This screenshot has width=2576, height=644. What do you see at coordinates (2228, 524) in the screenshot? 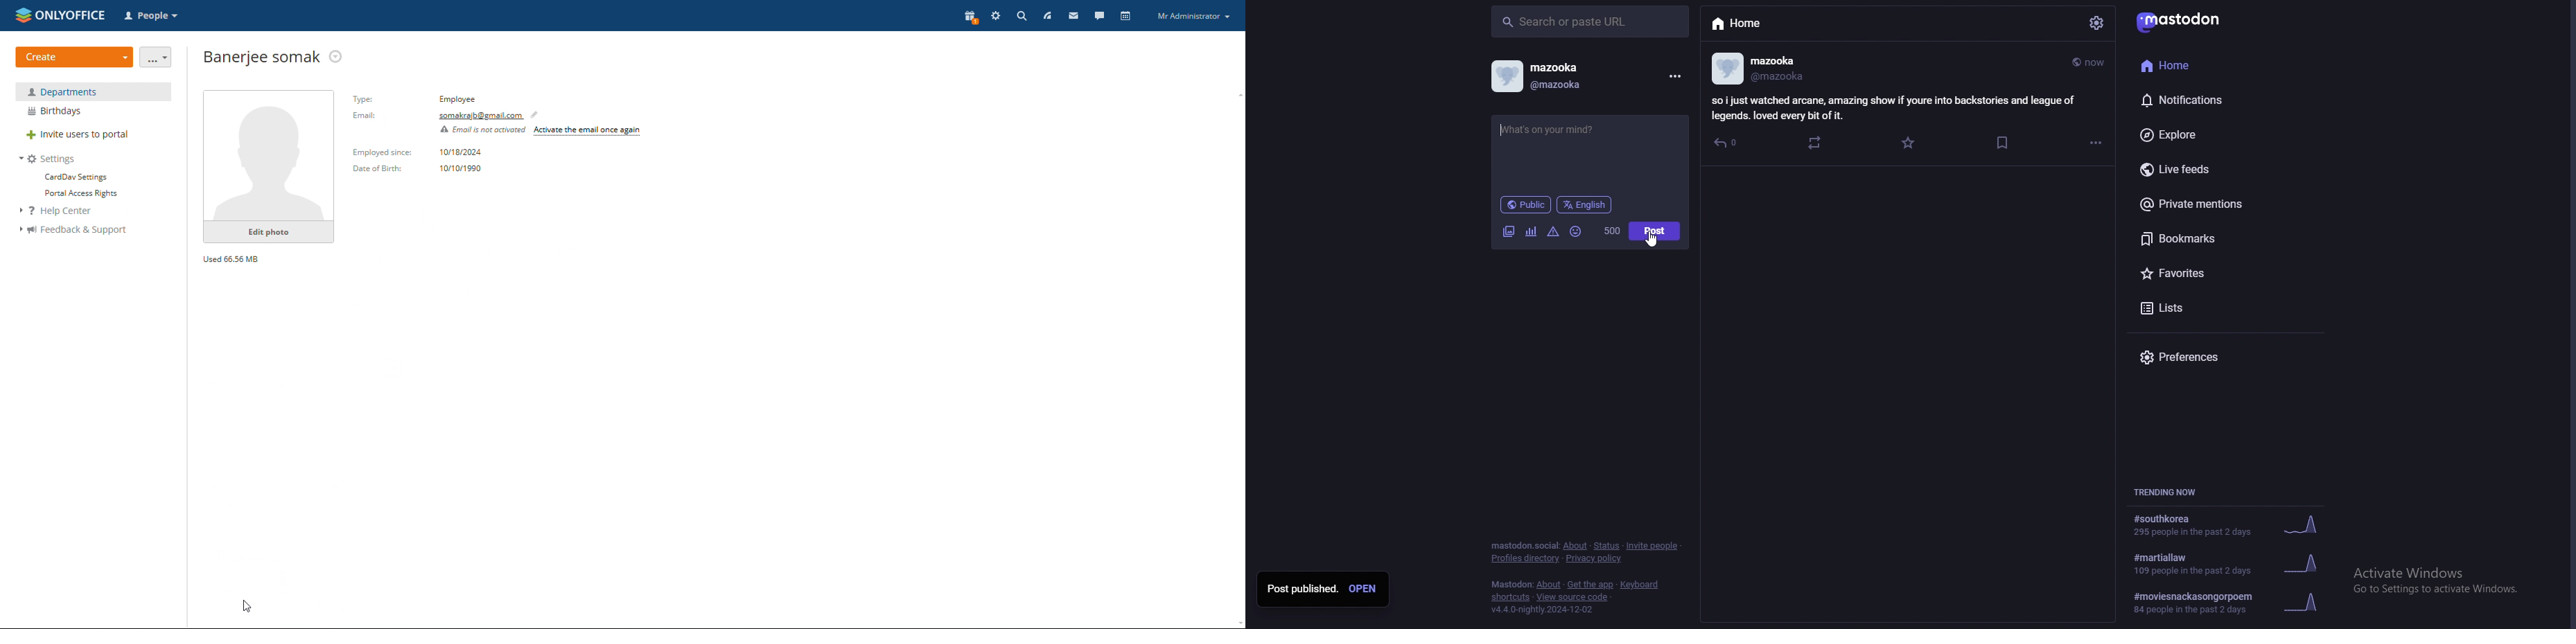
I see `trending` at bounding box center [2228, 524].